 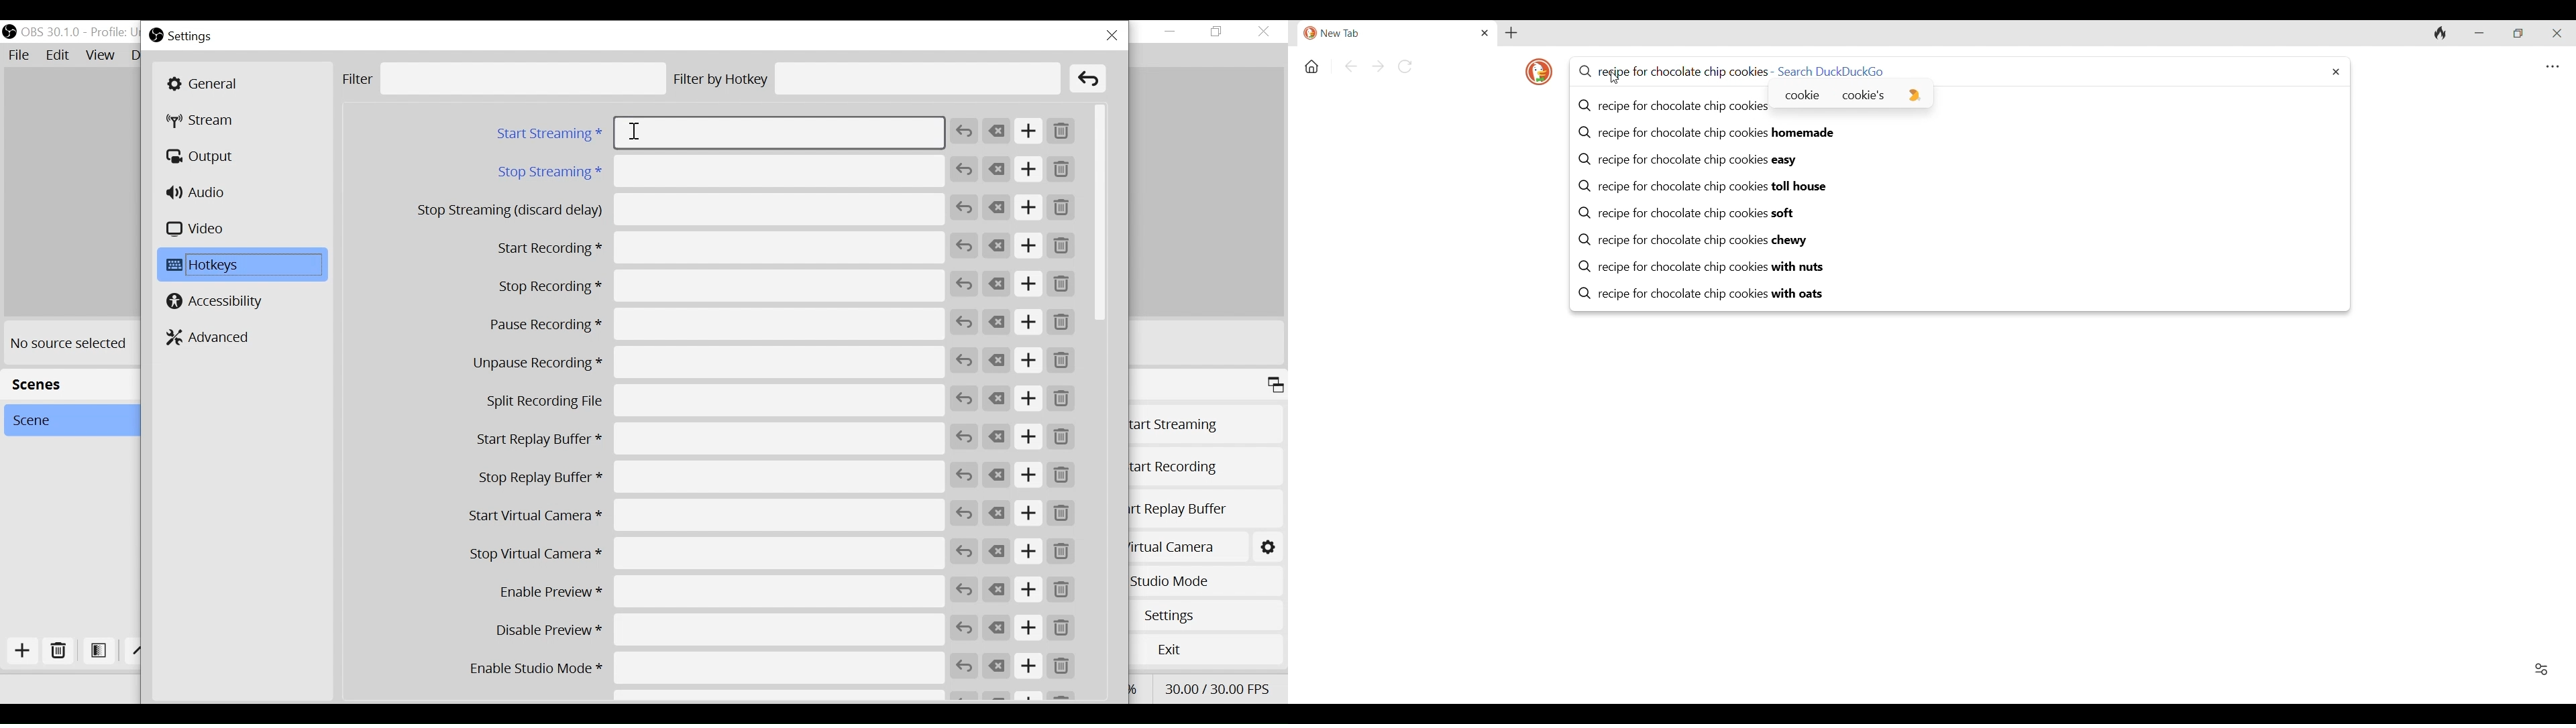 I want to click on Close, so click(x=1113, y=36).